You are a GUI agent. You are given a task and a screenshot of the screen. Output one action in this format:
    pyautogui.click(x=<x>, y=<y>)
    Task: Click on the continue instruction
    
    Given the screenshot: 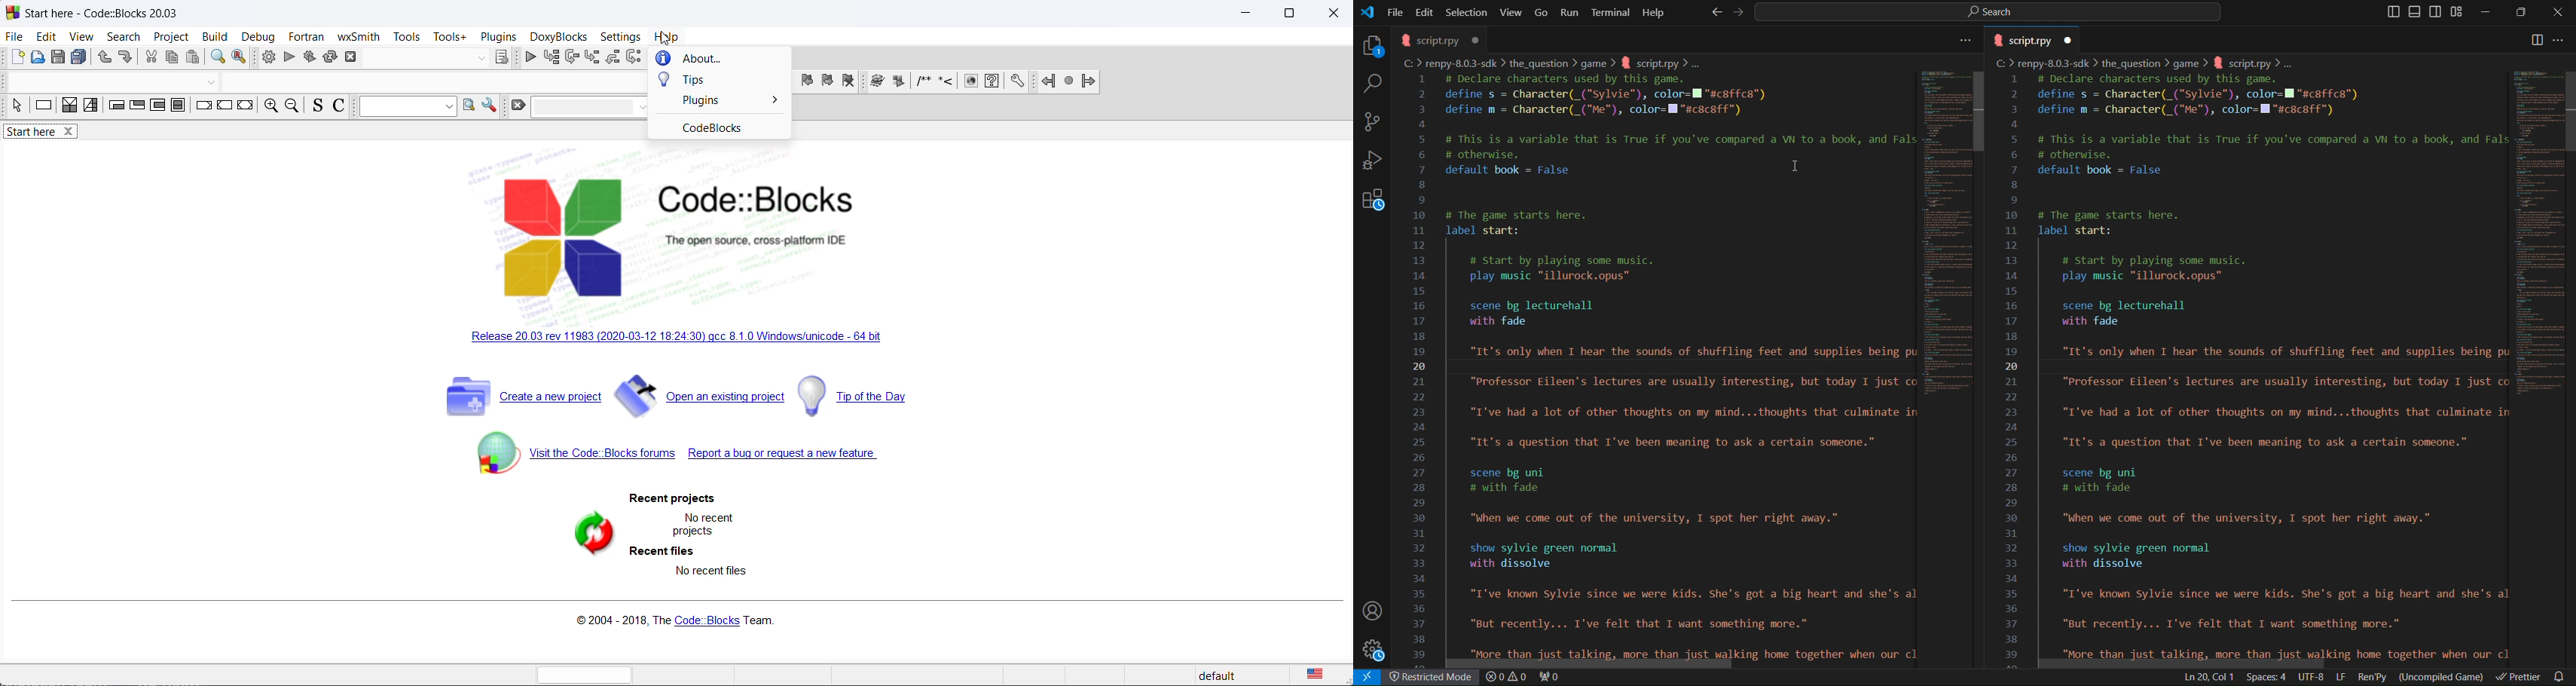 What is the action you would take?
    pyautogui.click(x=225, y=107)
    